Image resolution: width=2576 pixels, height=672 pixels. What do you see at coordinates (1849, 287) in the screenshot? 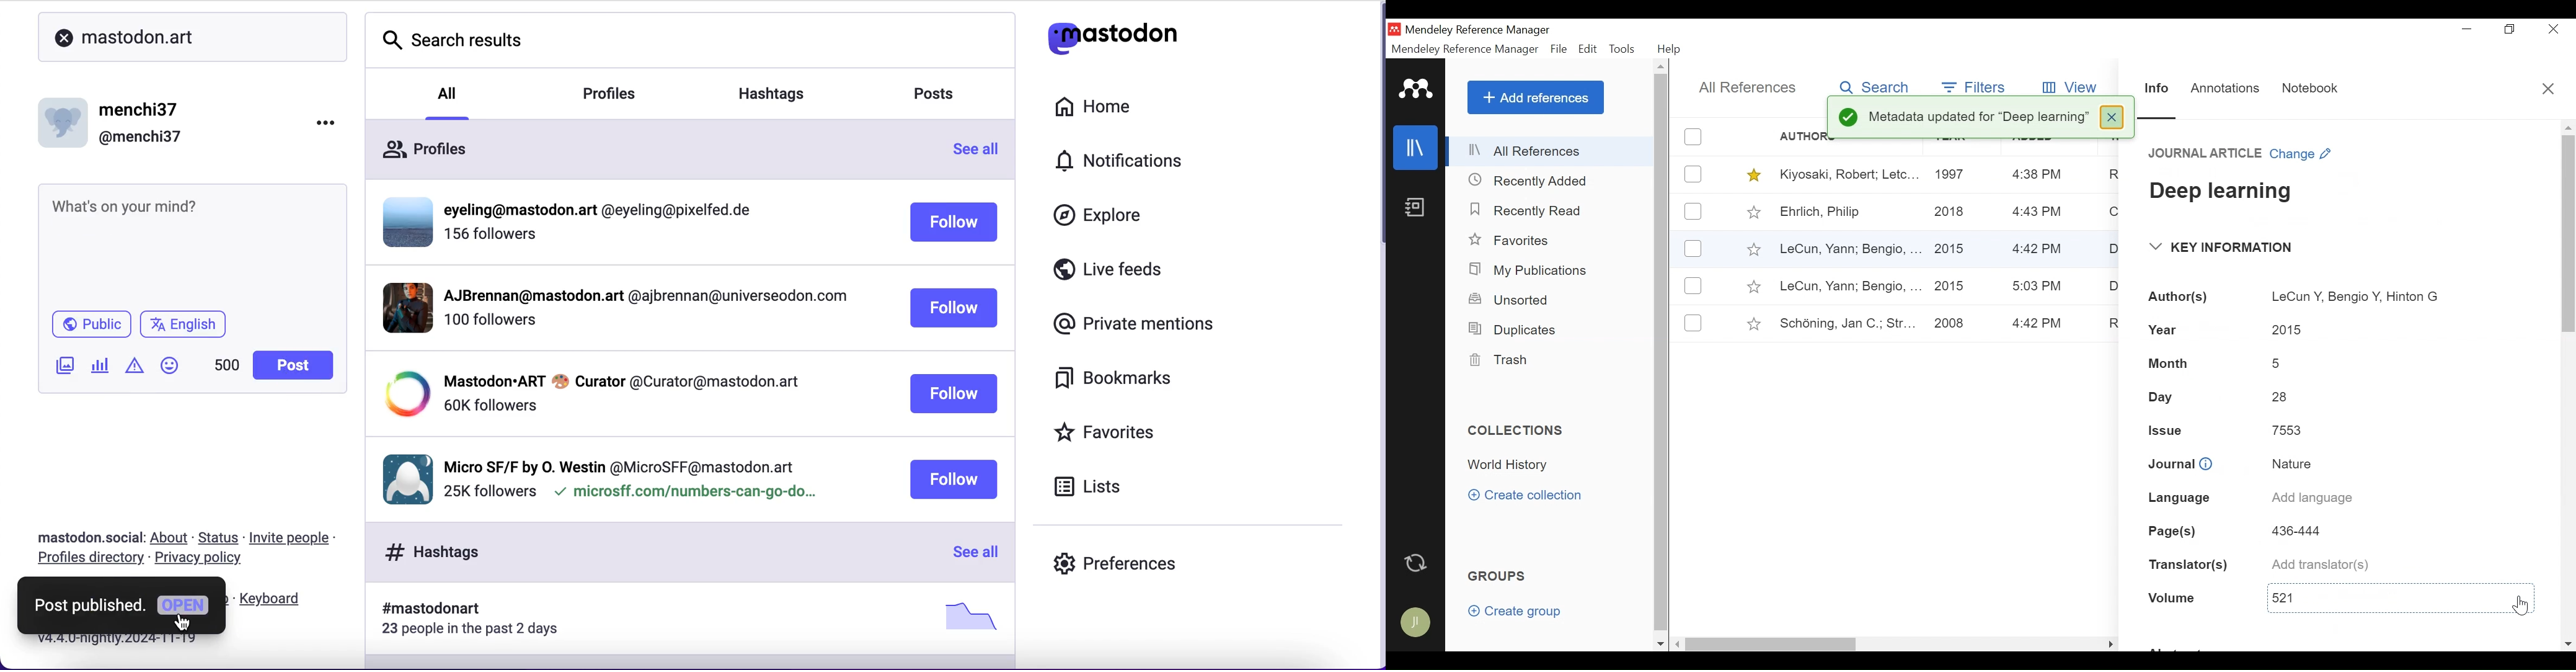
I see `LeCun, Yann; Bengio` at bounding box center [1849, 287].